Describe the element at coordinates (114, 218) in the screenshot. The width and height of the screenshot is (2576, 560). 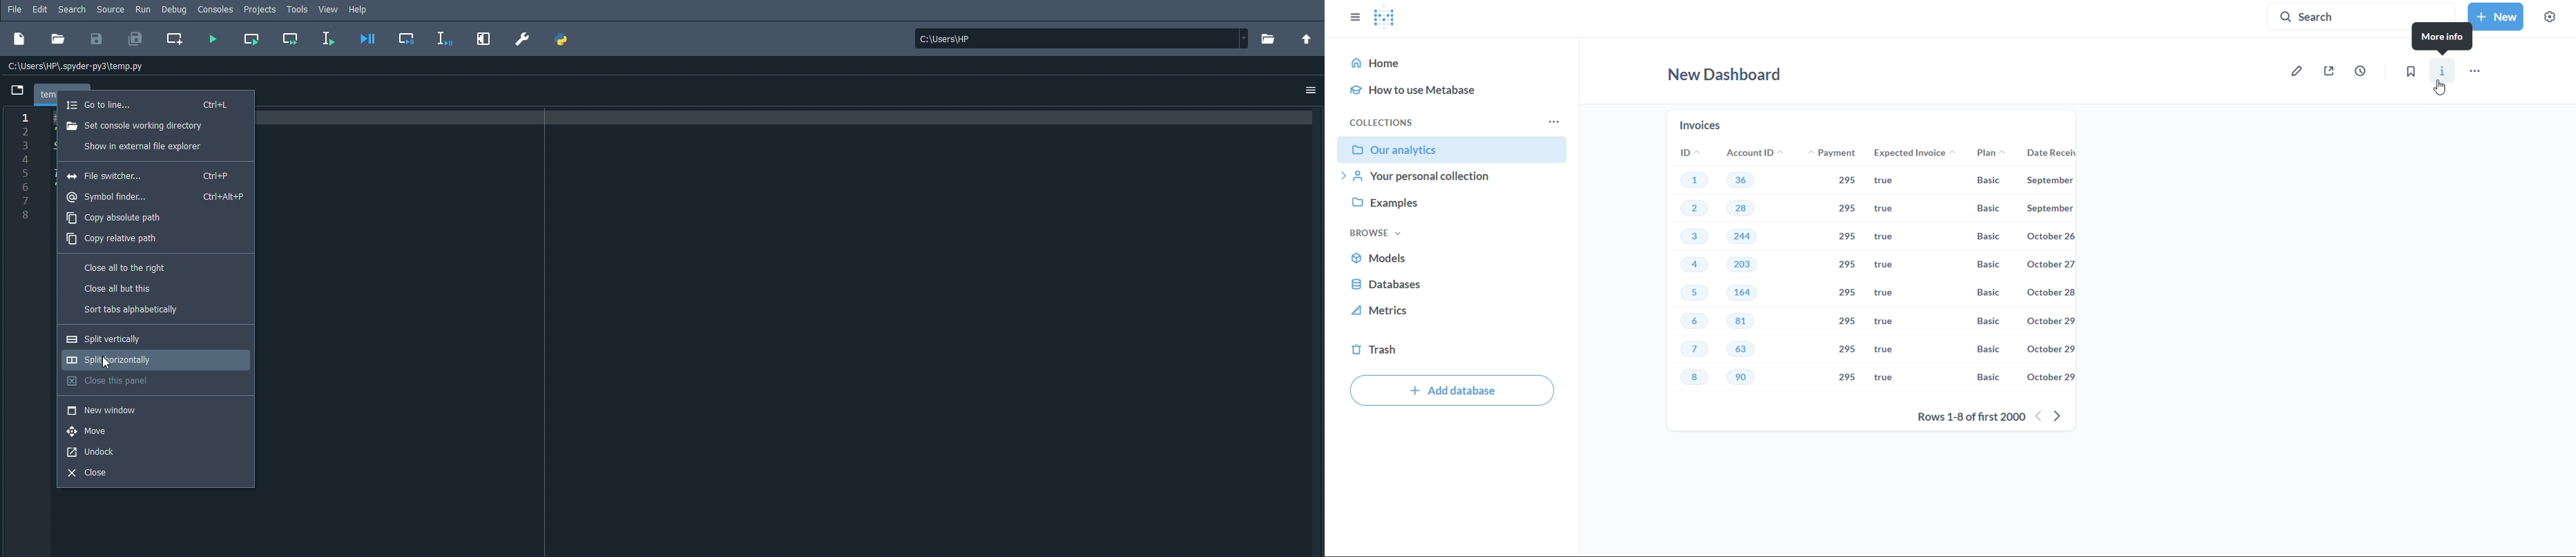
I see `Copy absolute path` at that location.